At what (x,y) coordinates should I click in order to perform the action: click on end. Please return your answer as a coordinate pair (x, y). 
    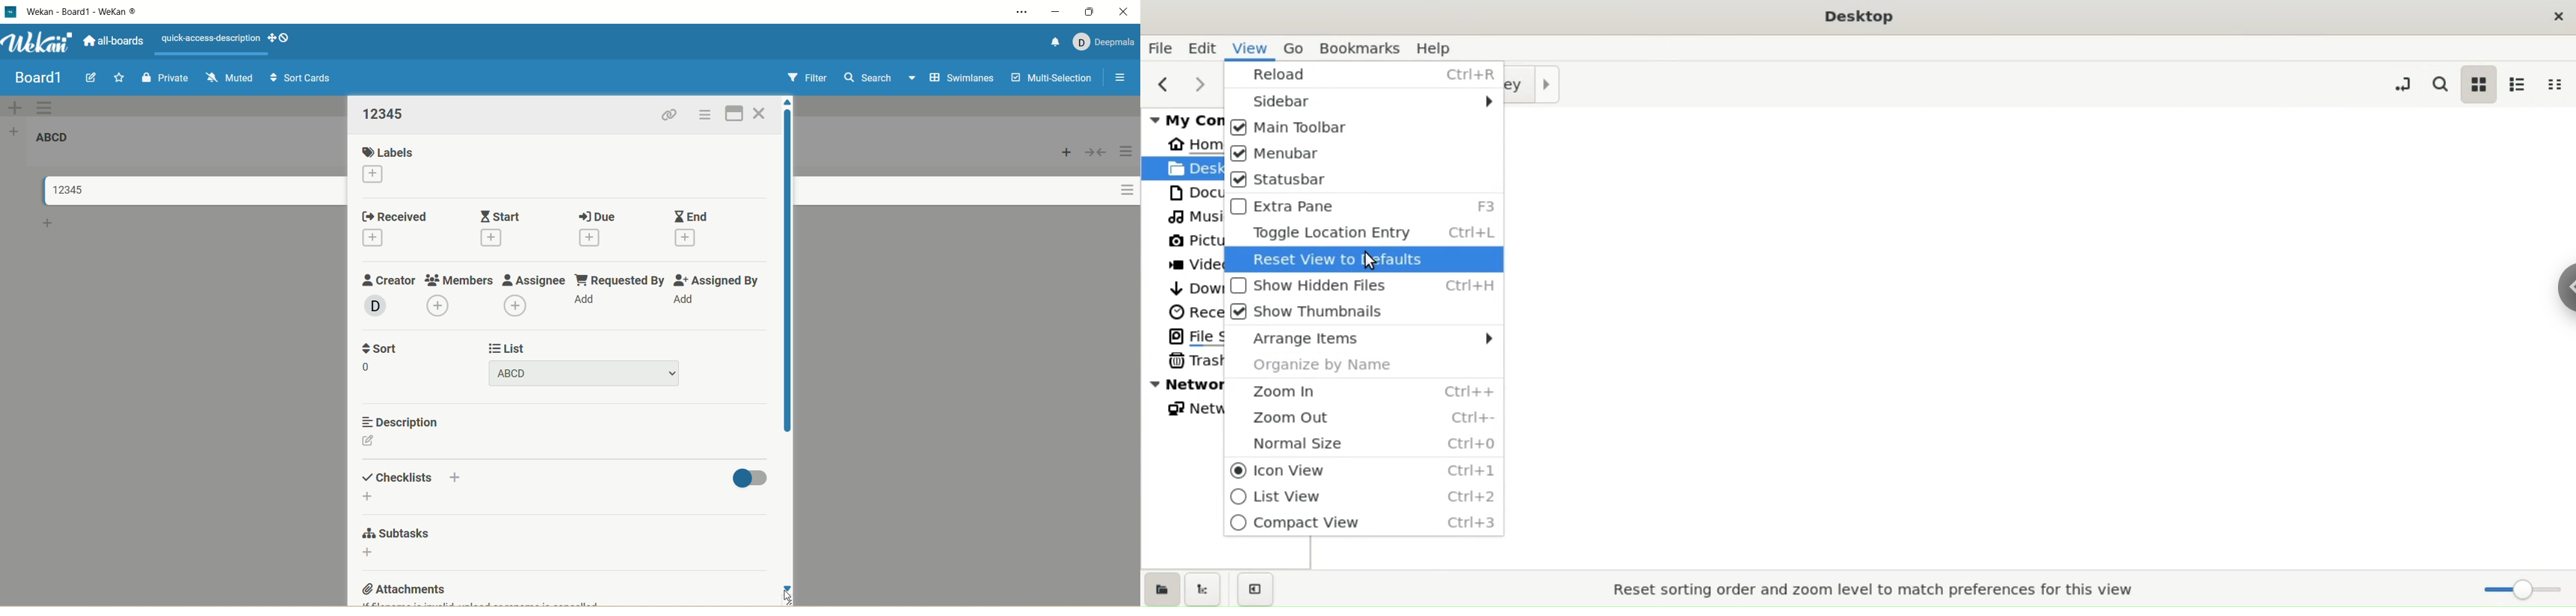
    Looking at the image, I should click on (689, 217).